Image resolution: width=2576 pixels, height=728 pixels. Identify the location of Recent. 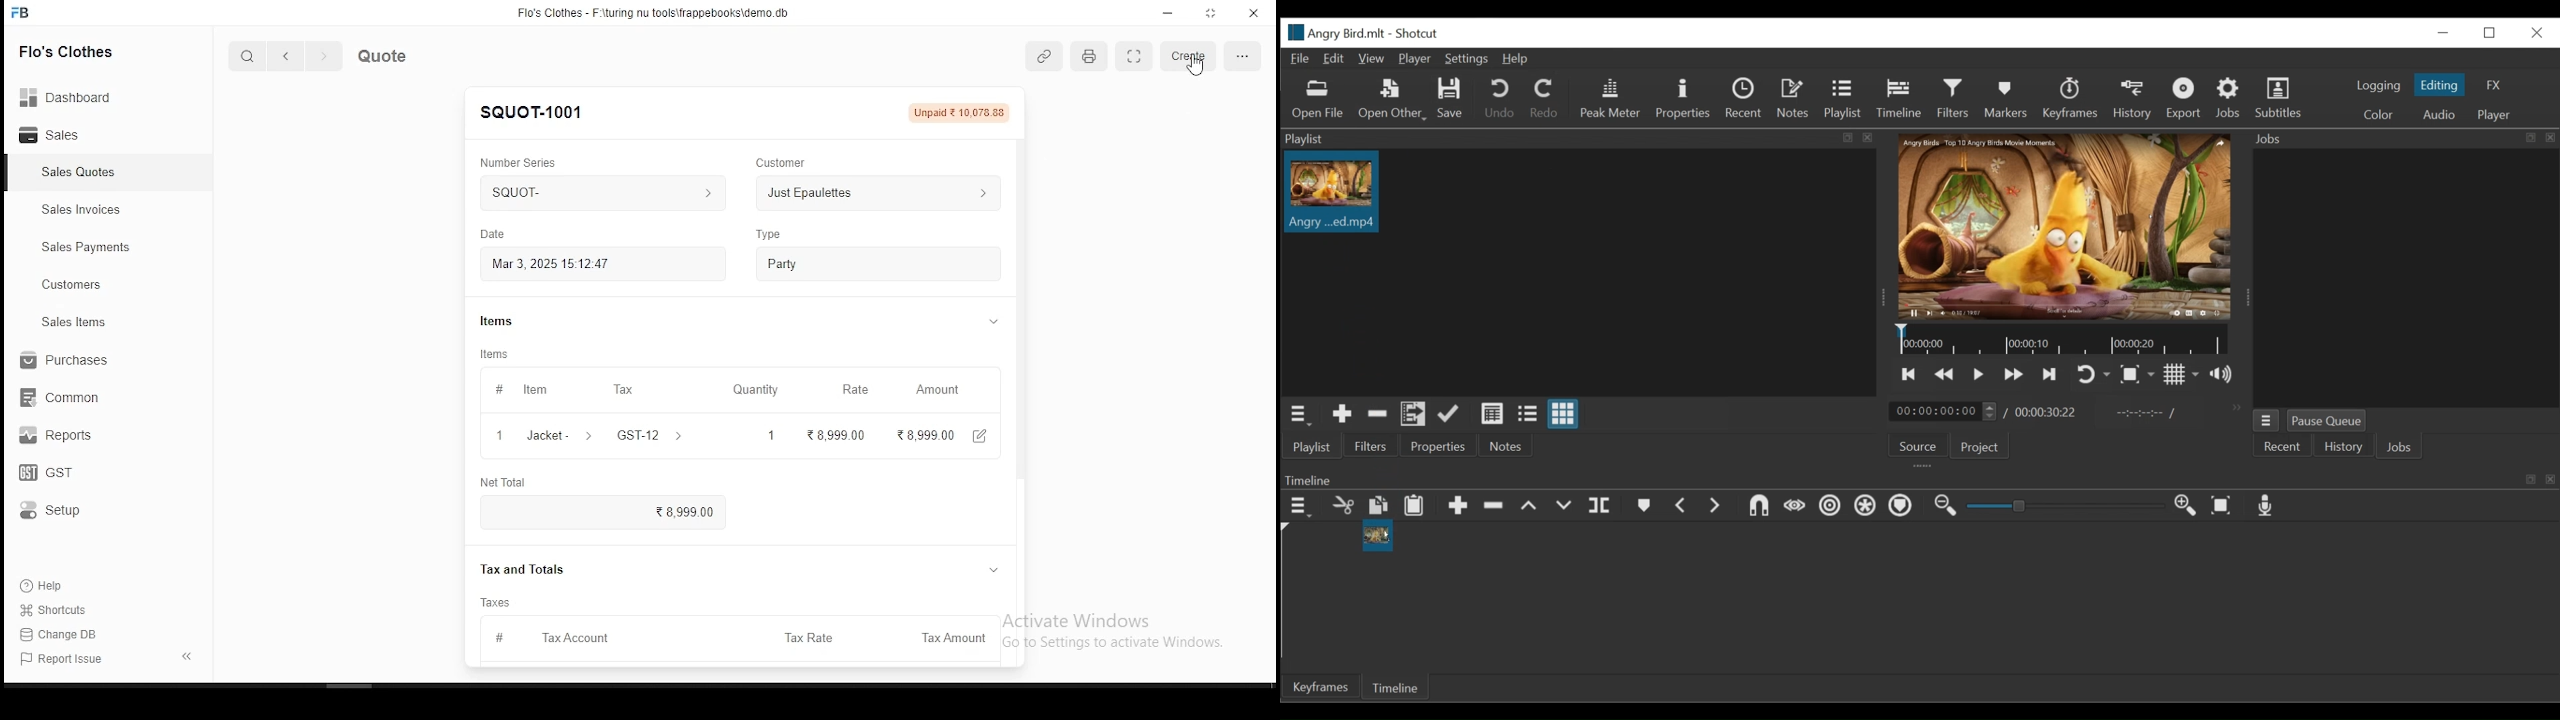
(2283, 447).